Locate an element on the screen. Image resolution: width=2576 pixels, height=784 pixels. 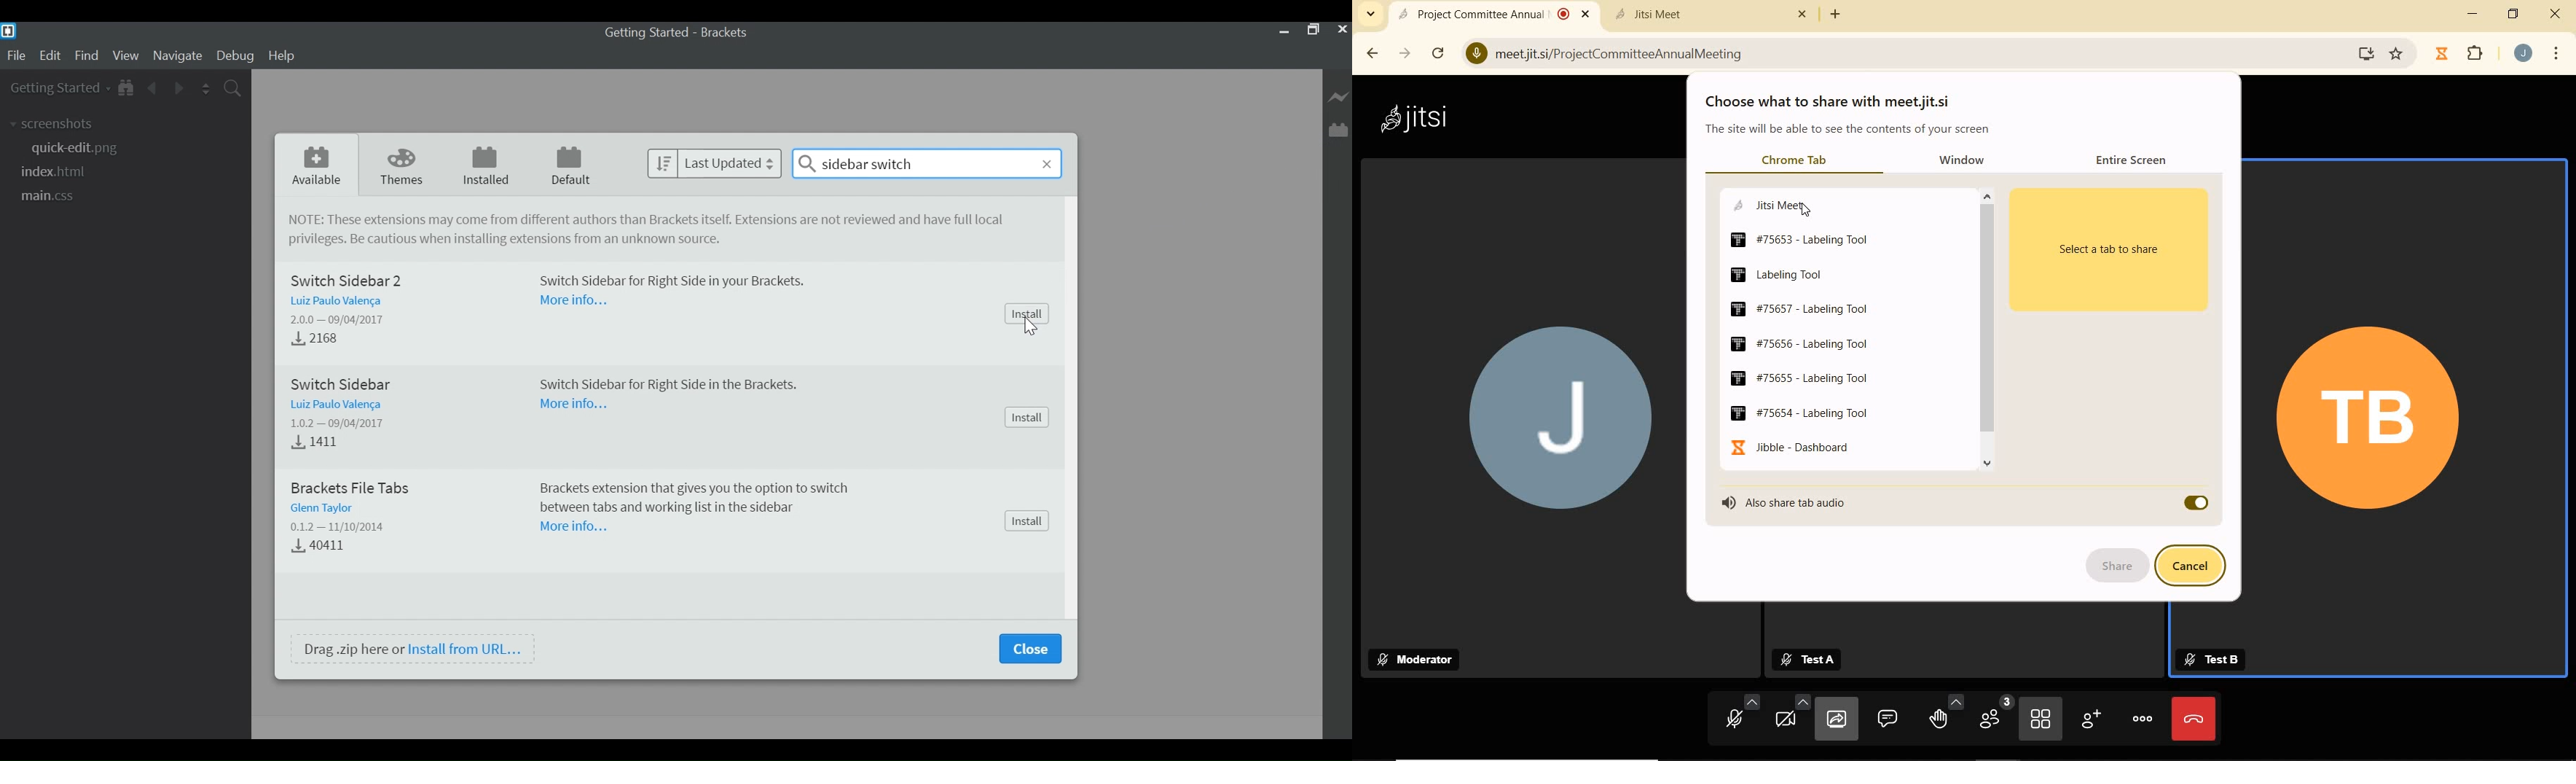
Available is located at coordinates (318, 163).